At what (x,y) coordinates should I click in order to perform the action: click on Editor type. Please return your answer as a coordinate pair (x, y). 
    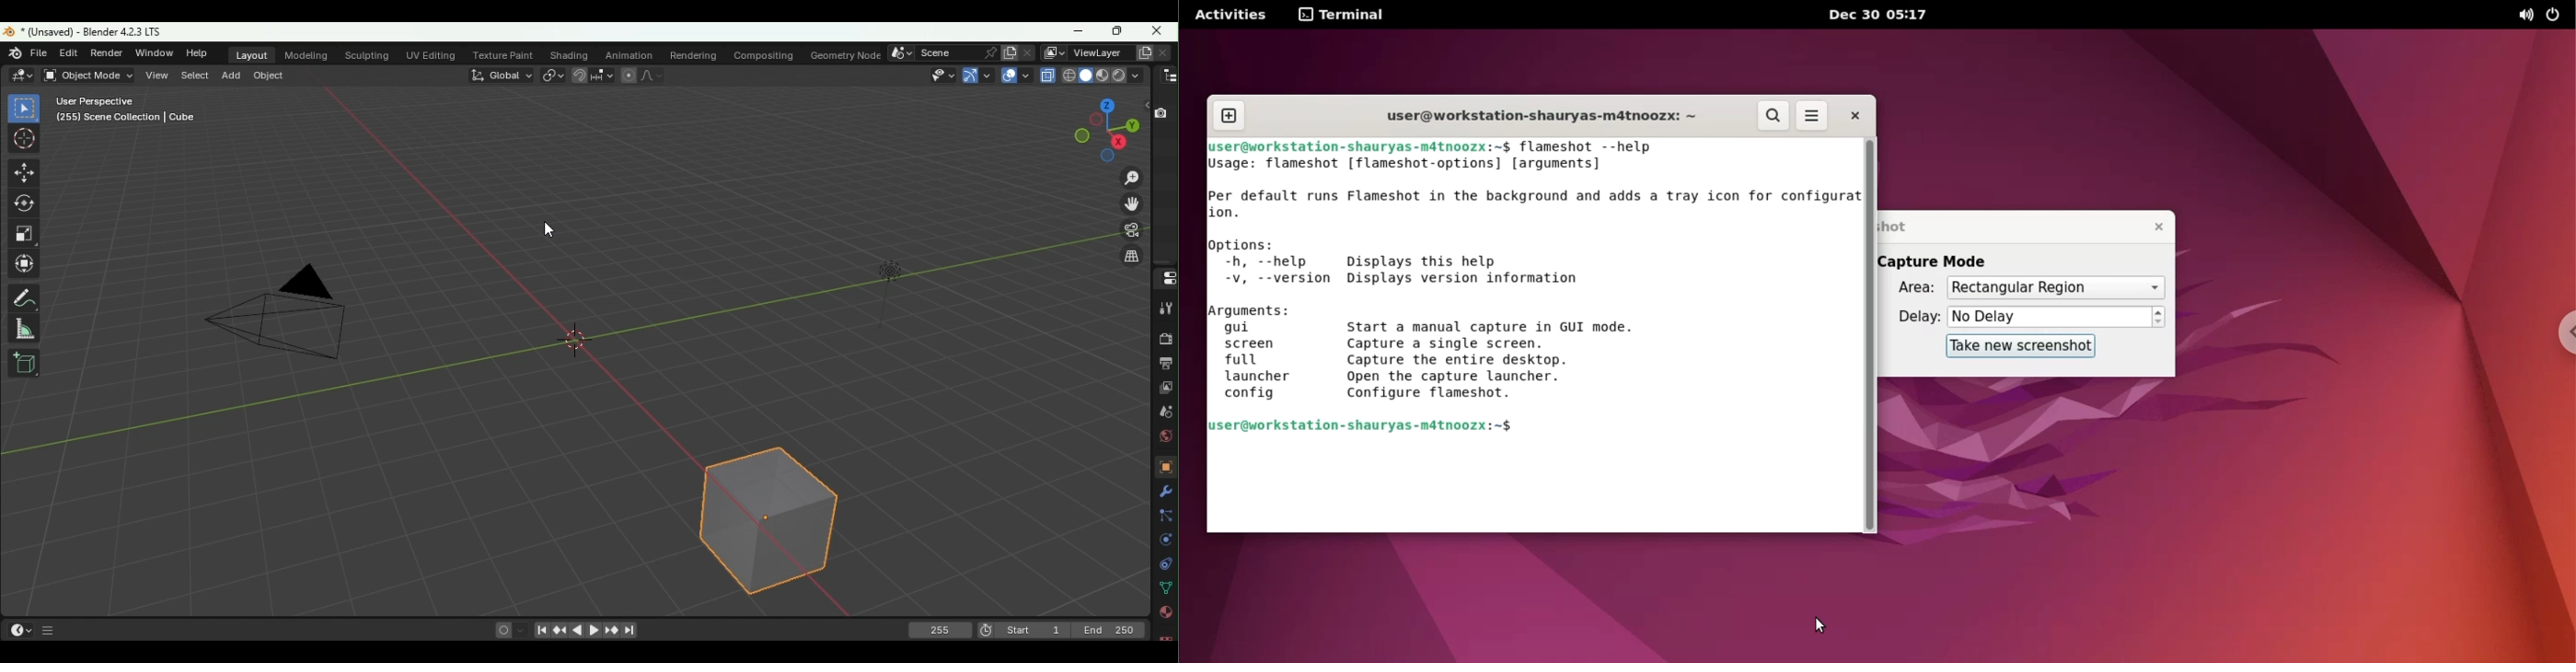
    Looking at the image, I should click on (1169, 76).